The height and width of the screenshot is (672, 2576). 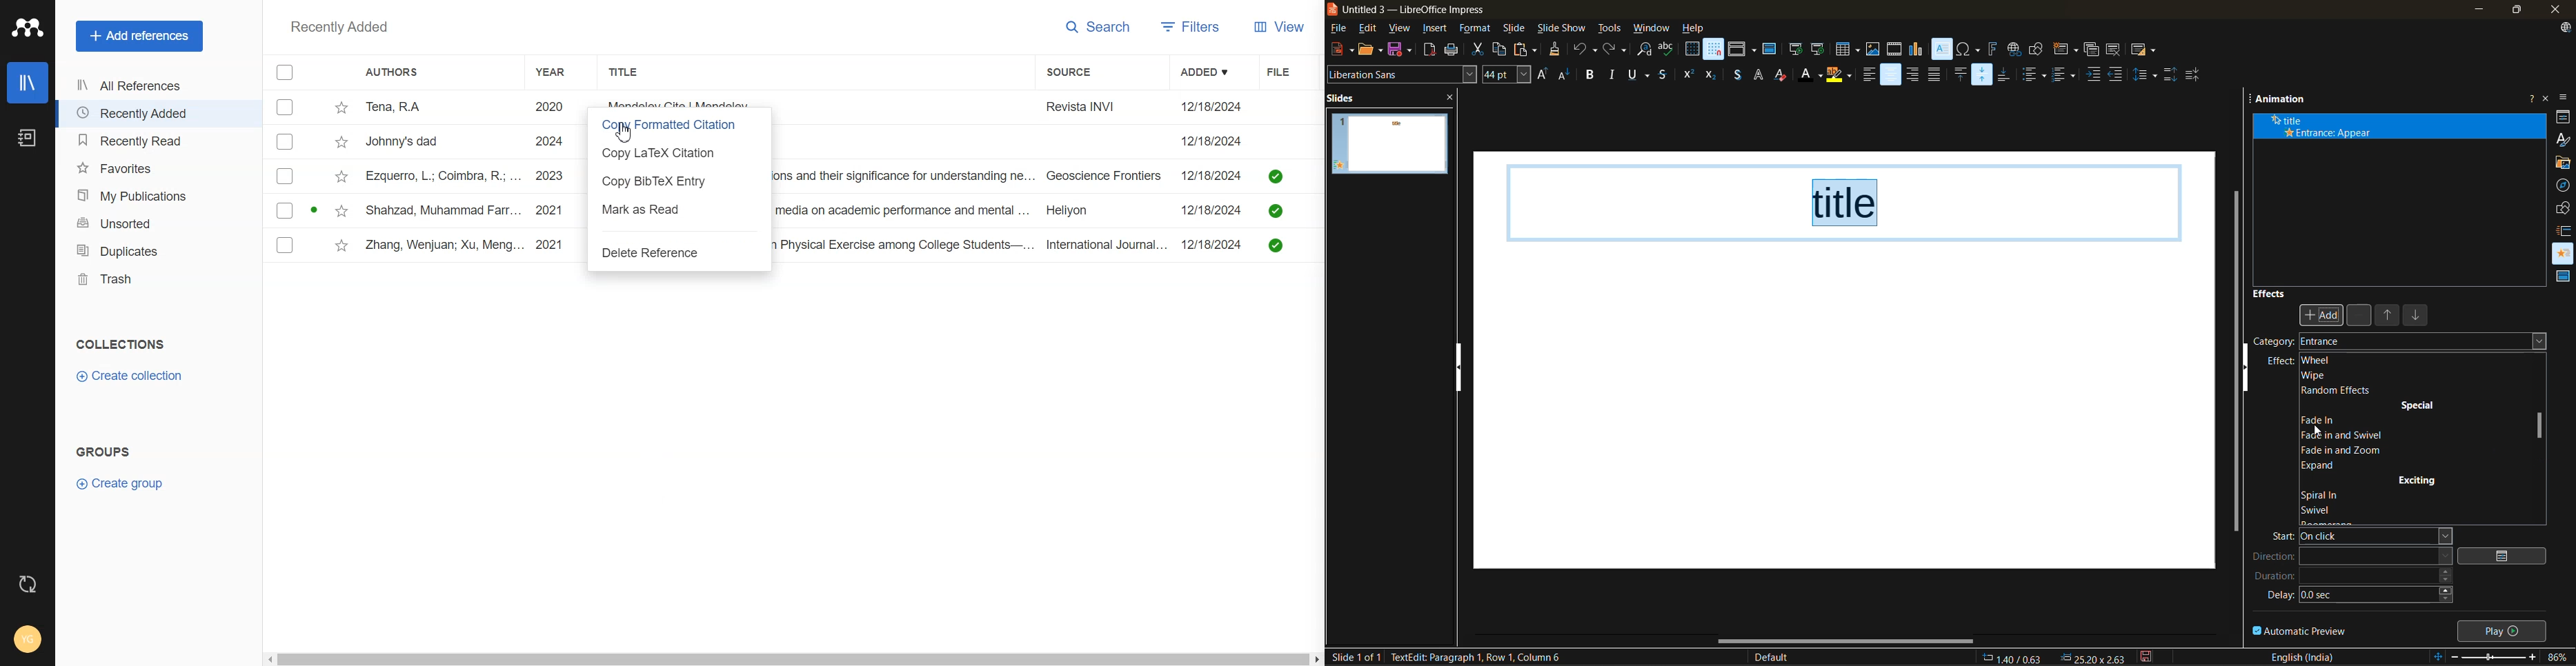 What do you see at coordinates (2237, 355) in the screenshot?
I see `vertical scroll bar` at bounding box center [2237, 355].